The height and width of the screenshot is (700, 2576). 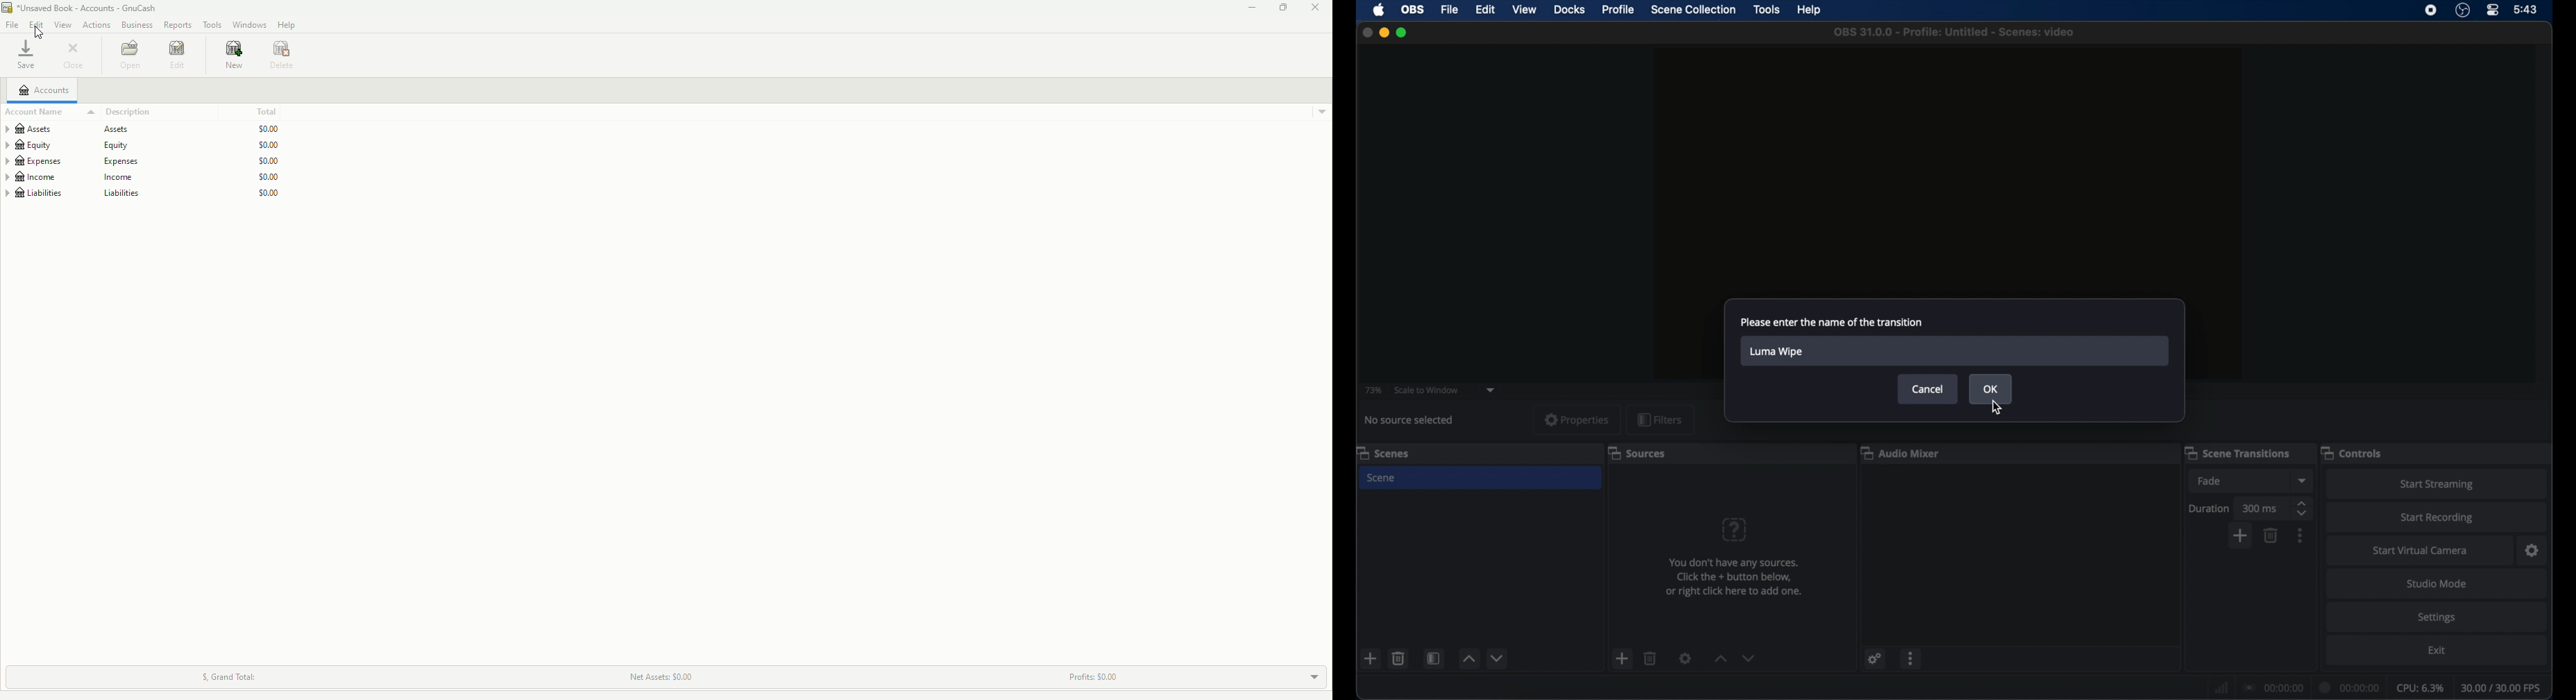 I want to click on settings, so click(x=1685, y=658).